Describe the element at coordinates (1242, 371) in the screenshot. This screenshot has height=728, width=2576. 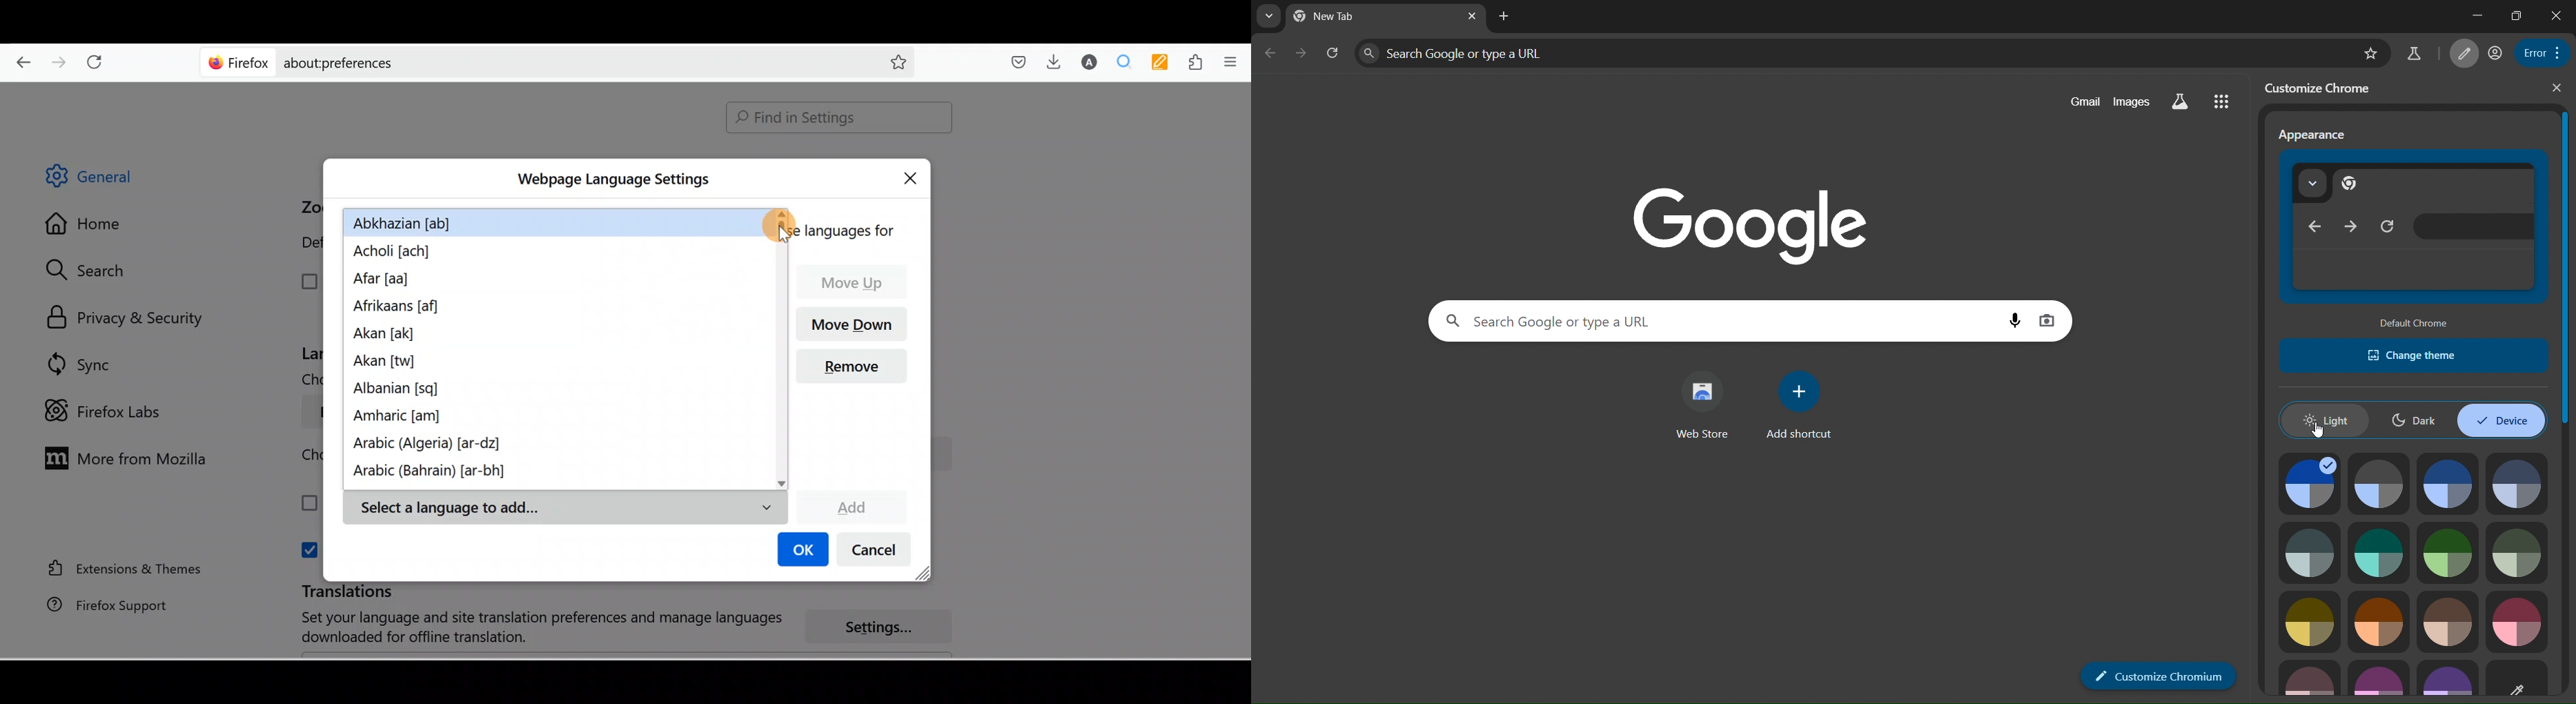
I see `Scroll bar` at that location.